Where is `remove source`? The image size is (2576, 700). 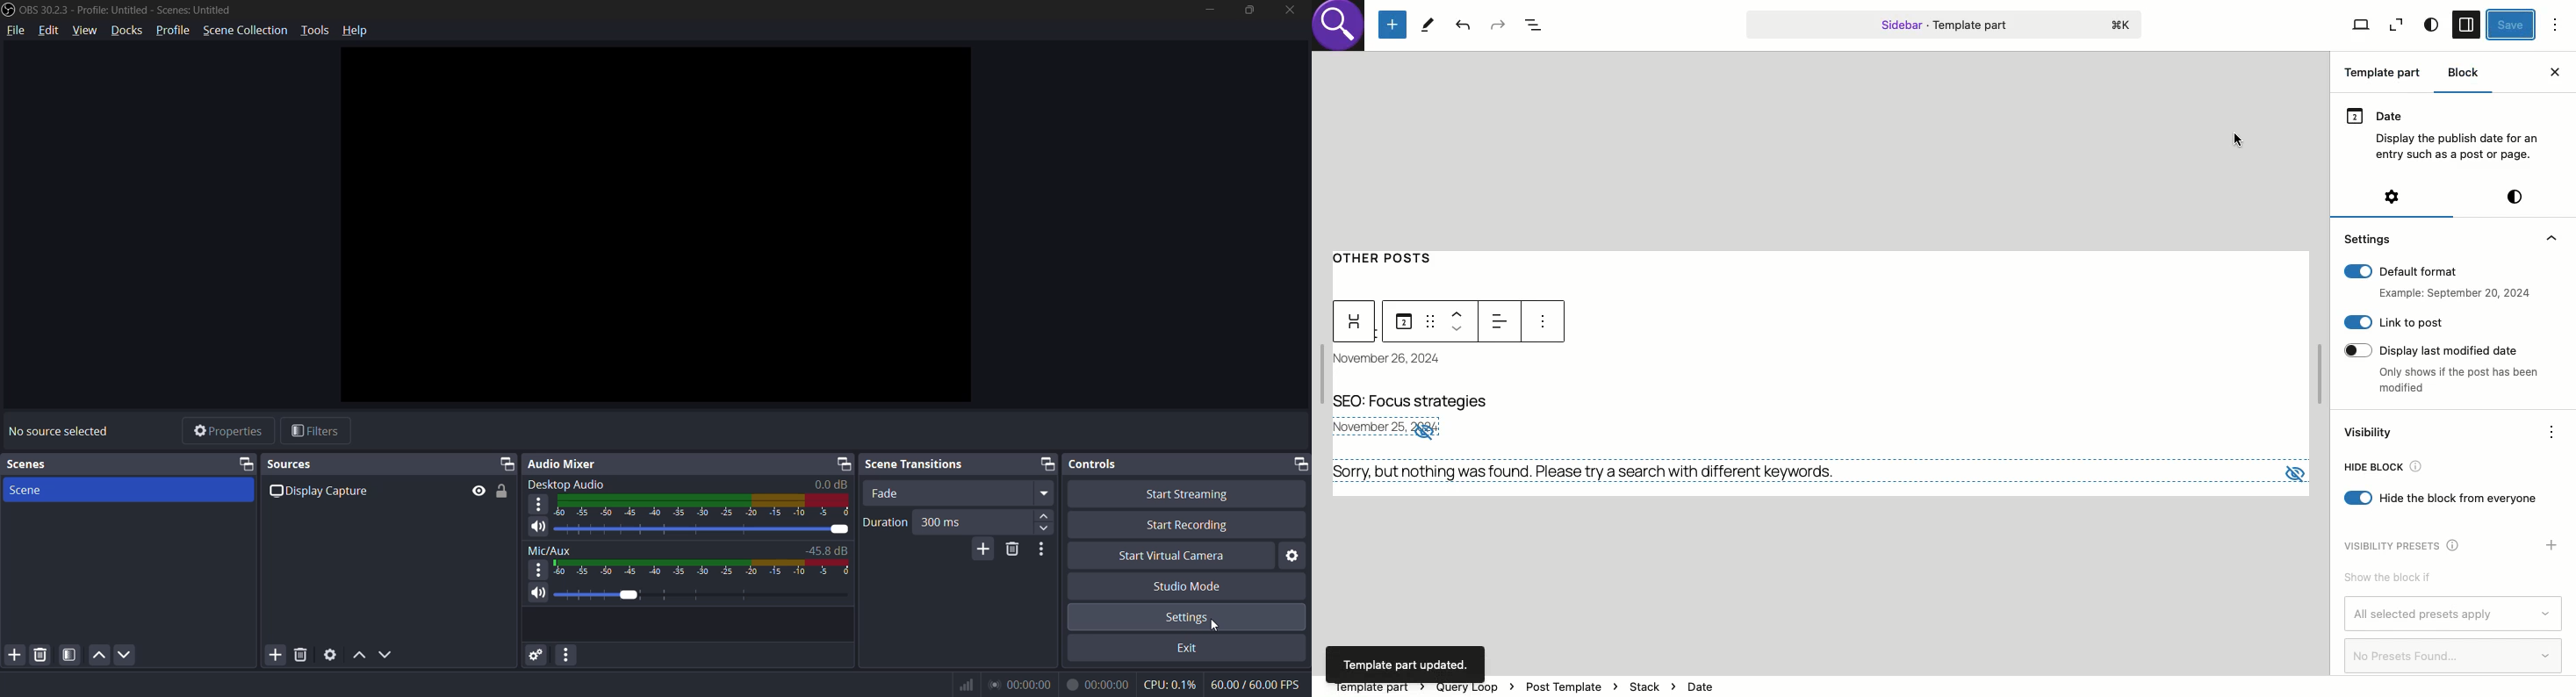 remove source is located at coordinates (301, 652).